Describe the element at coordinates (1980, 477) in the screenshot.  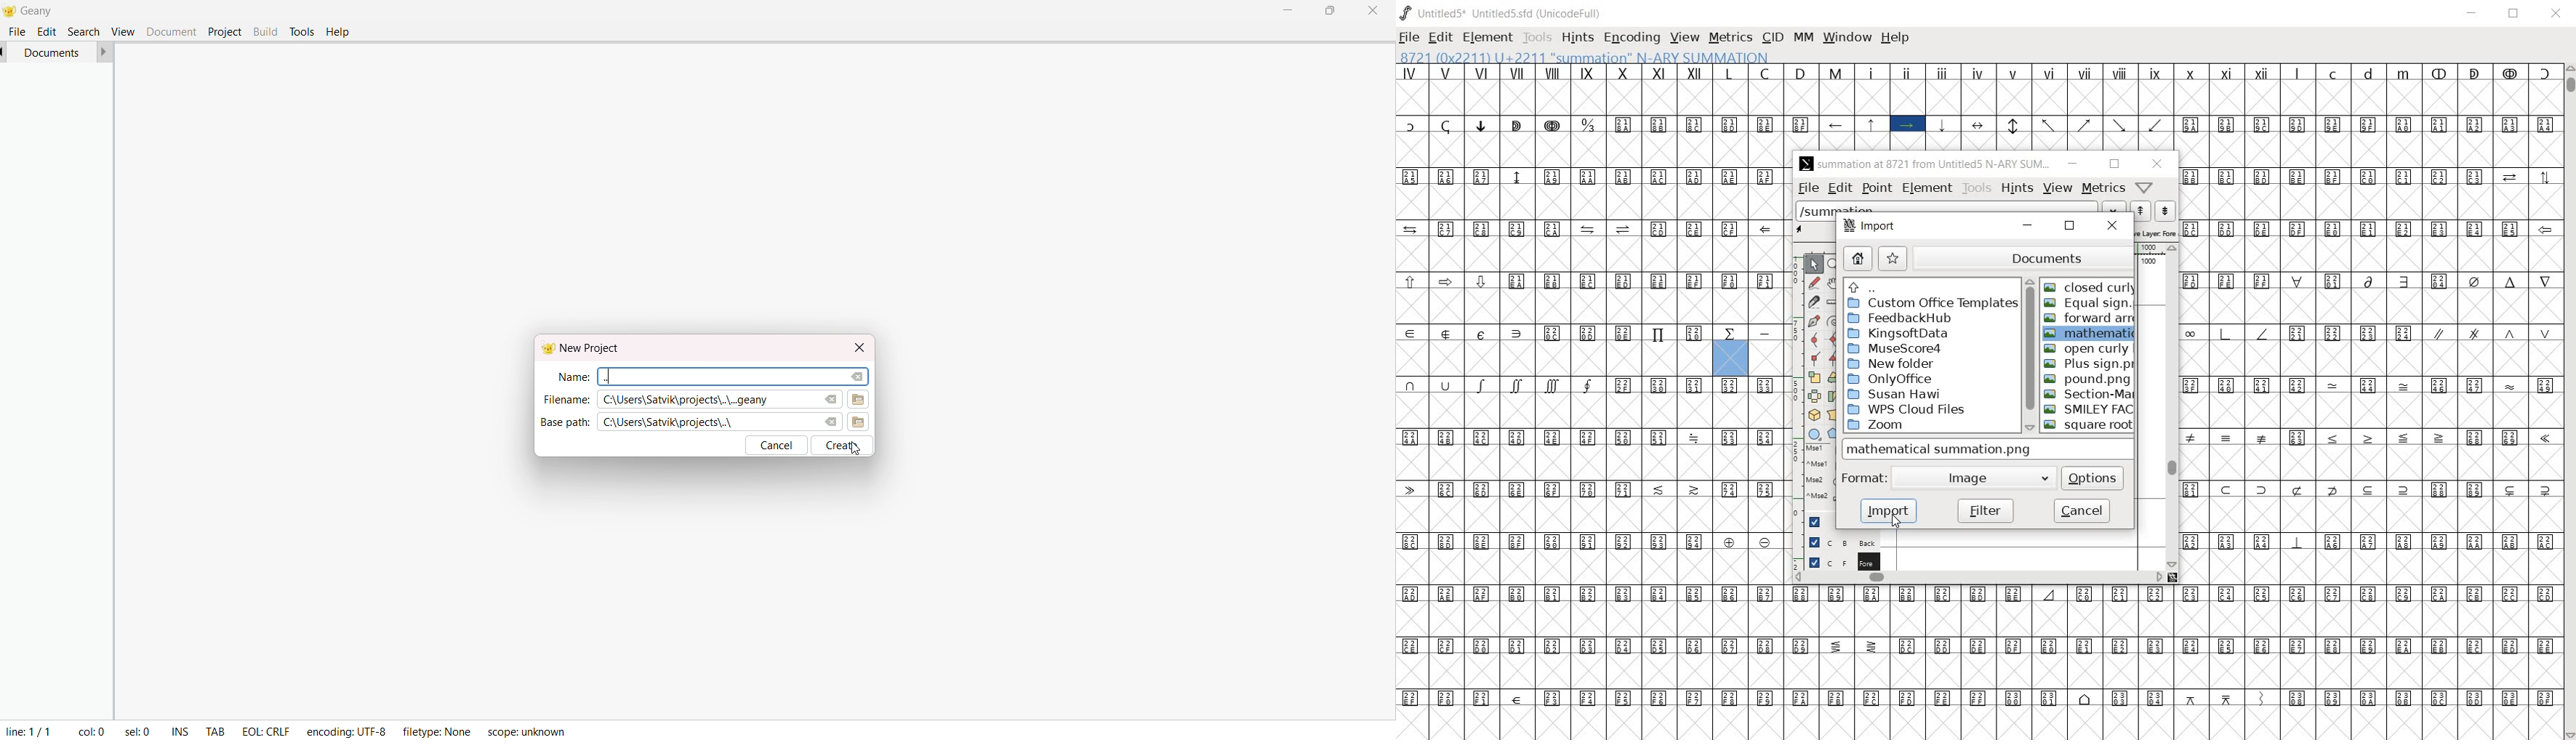
I see `Image` at that location.